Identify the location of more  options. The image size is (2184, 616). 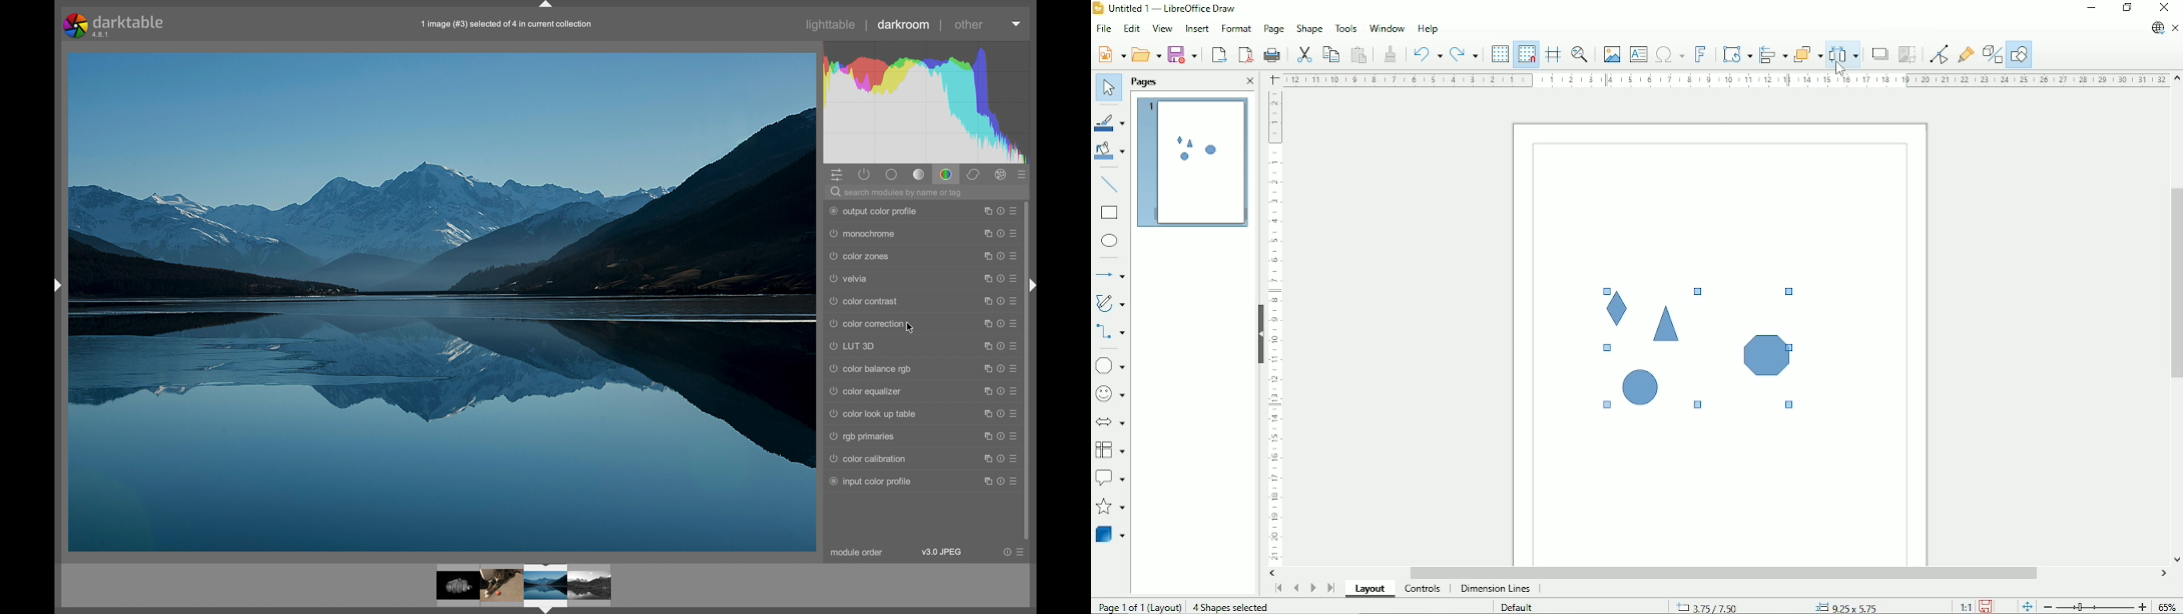
(1001, 368).